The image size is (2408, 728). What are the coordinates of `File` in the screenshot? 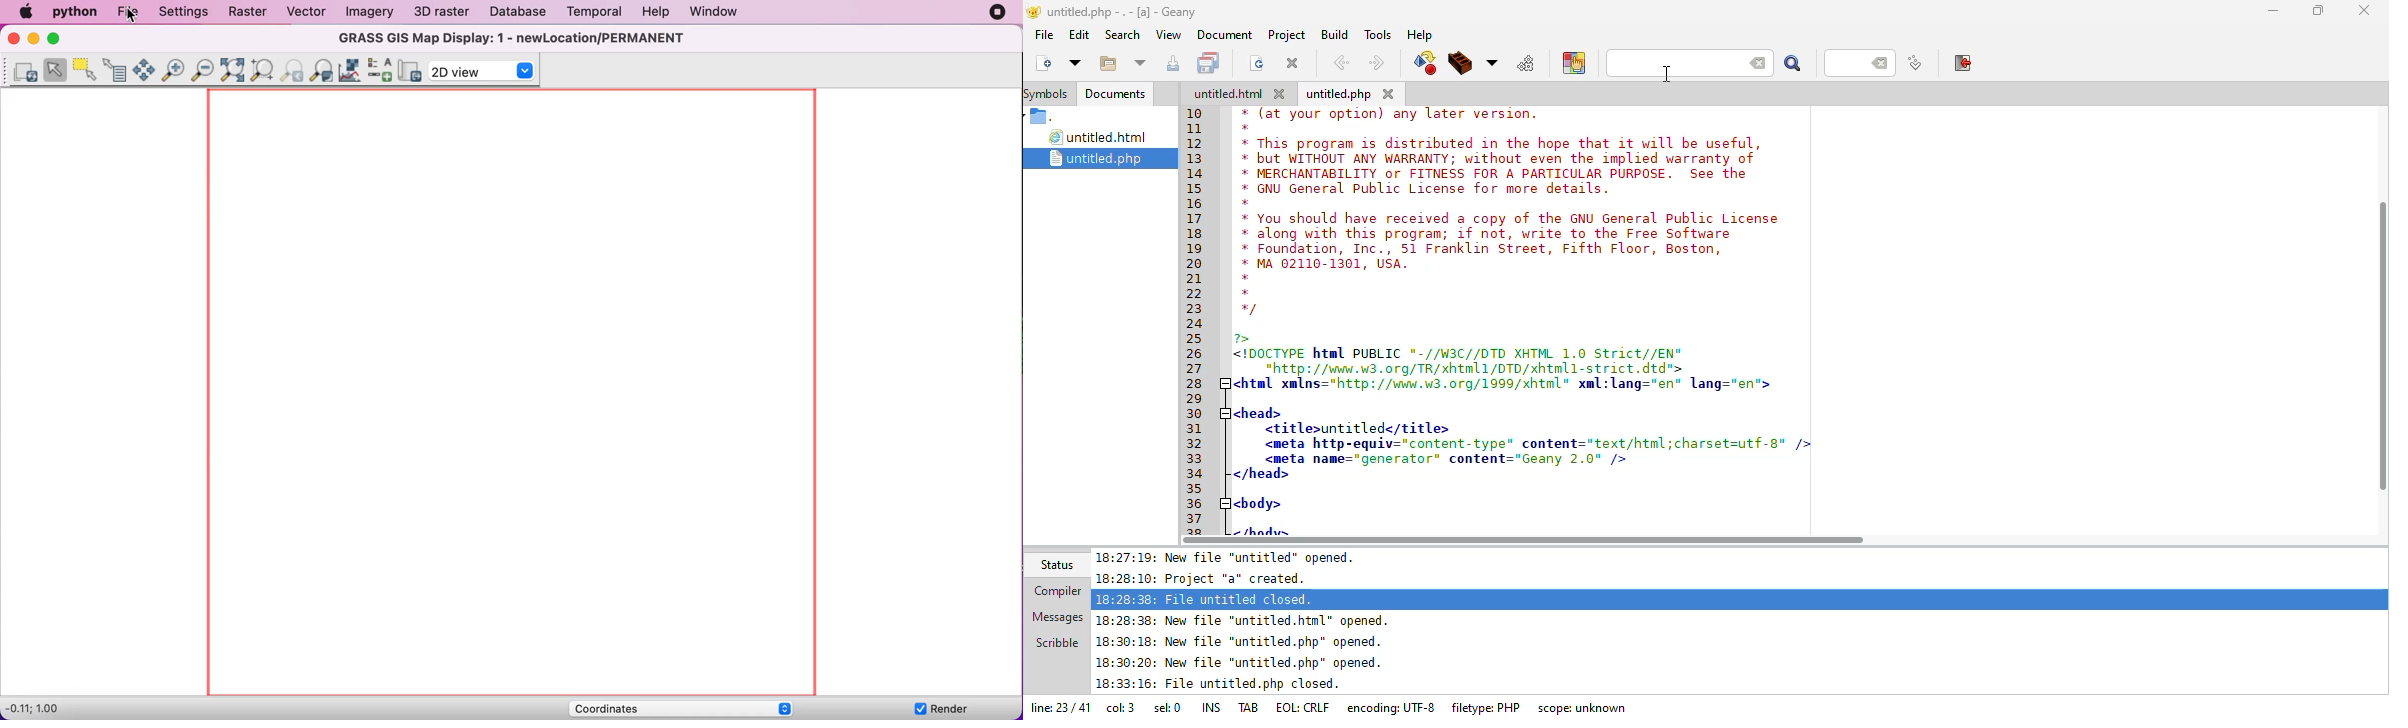 It's located at (1043, 117).